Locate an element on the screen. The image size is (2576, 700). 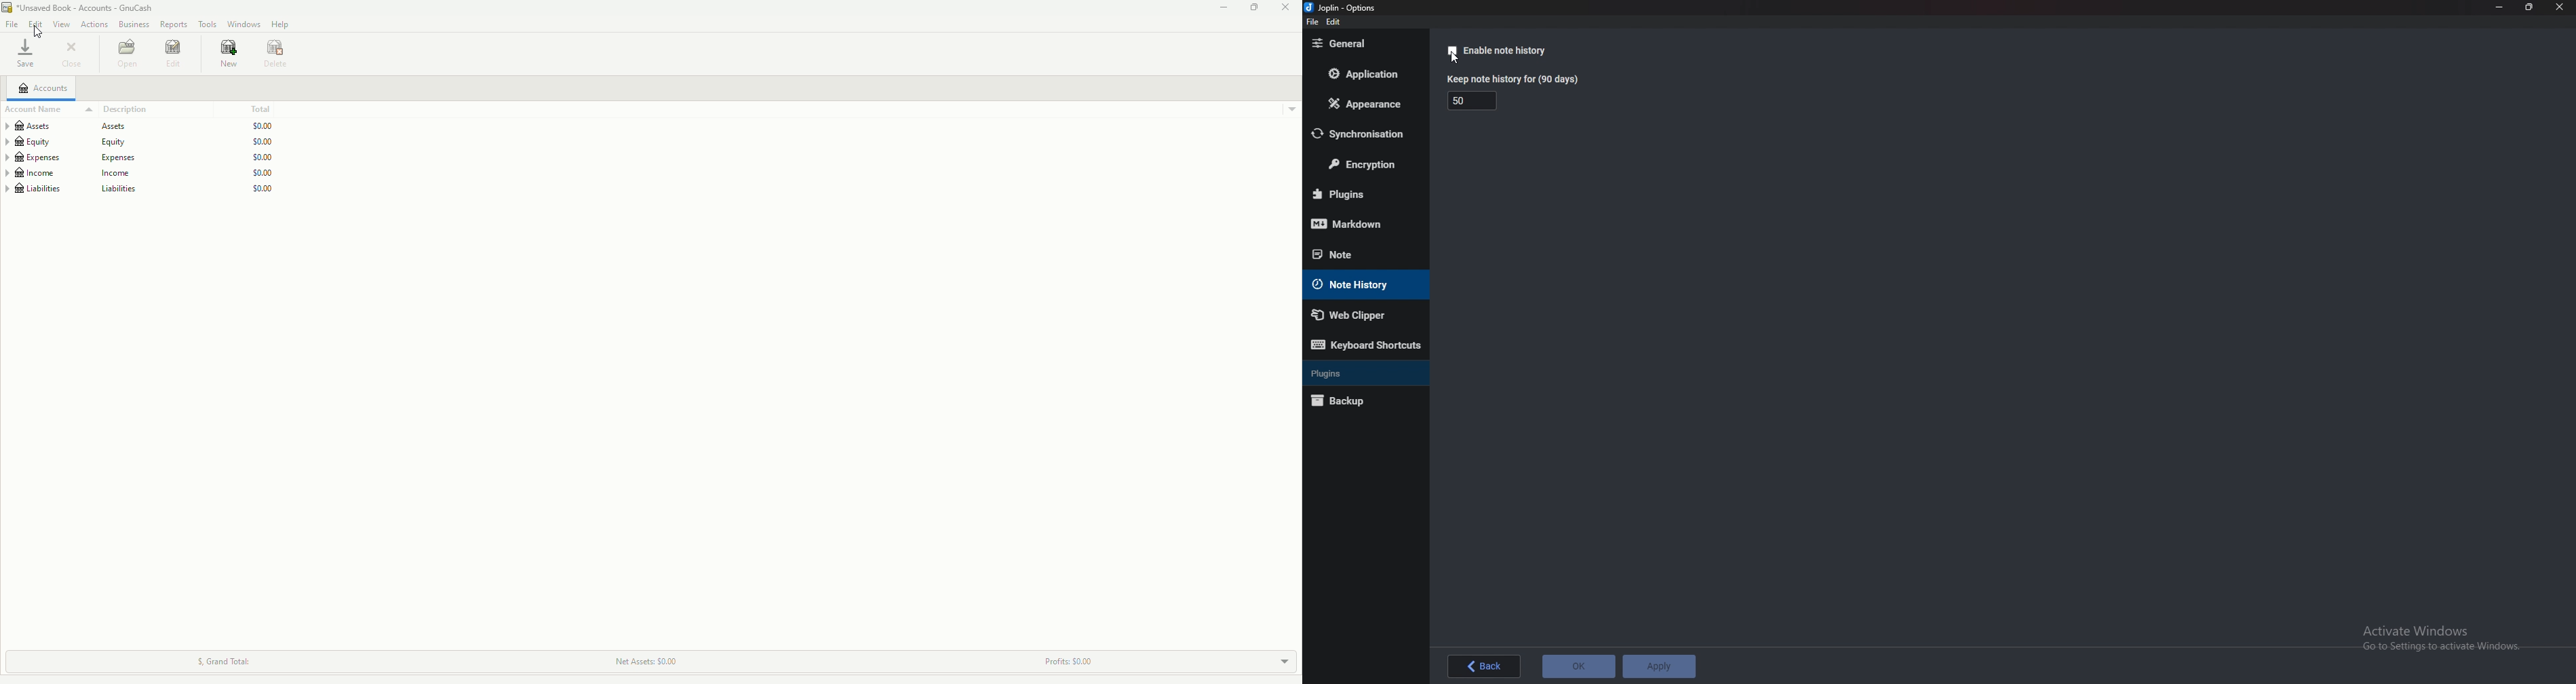
Open is located at coordinates (128, 54).